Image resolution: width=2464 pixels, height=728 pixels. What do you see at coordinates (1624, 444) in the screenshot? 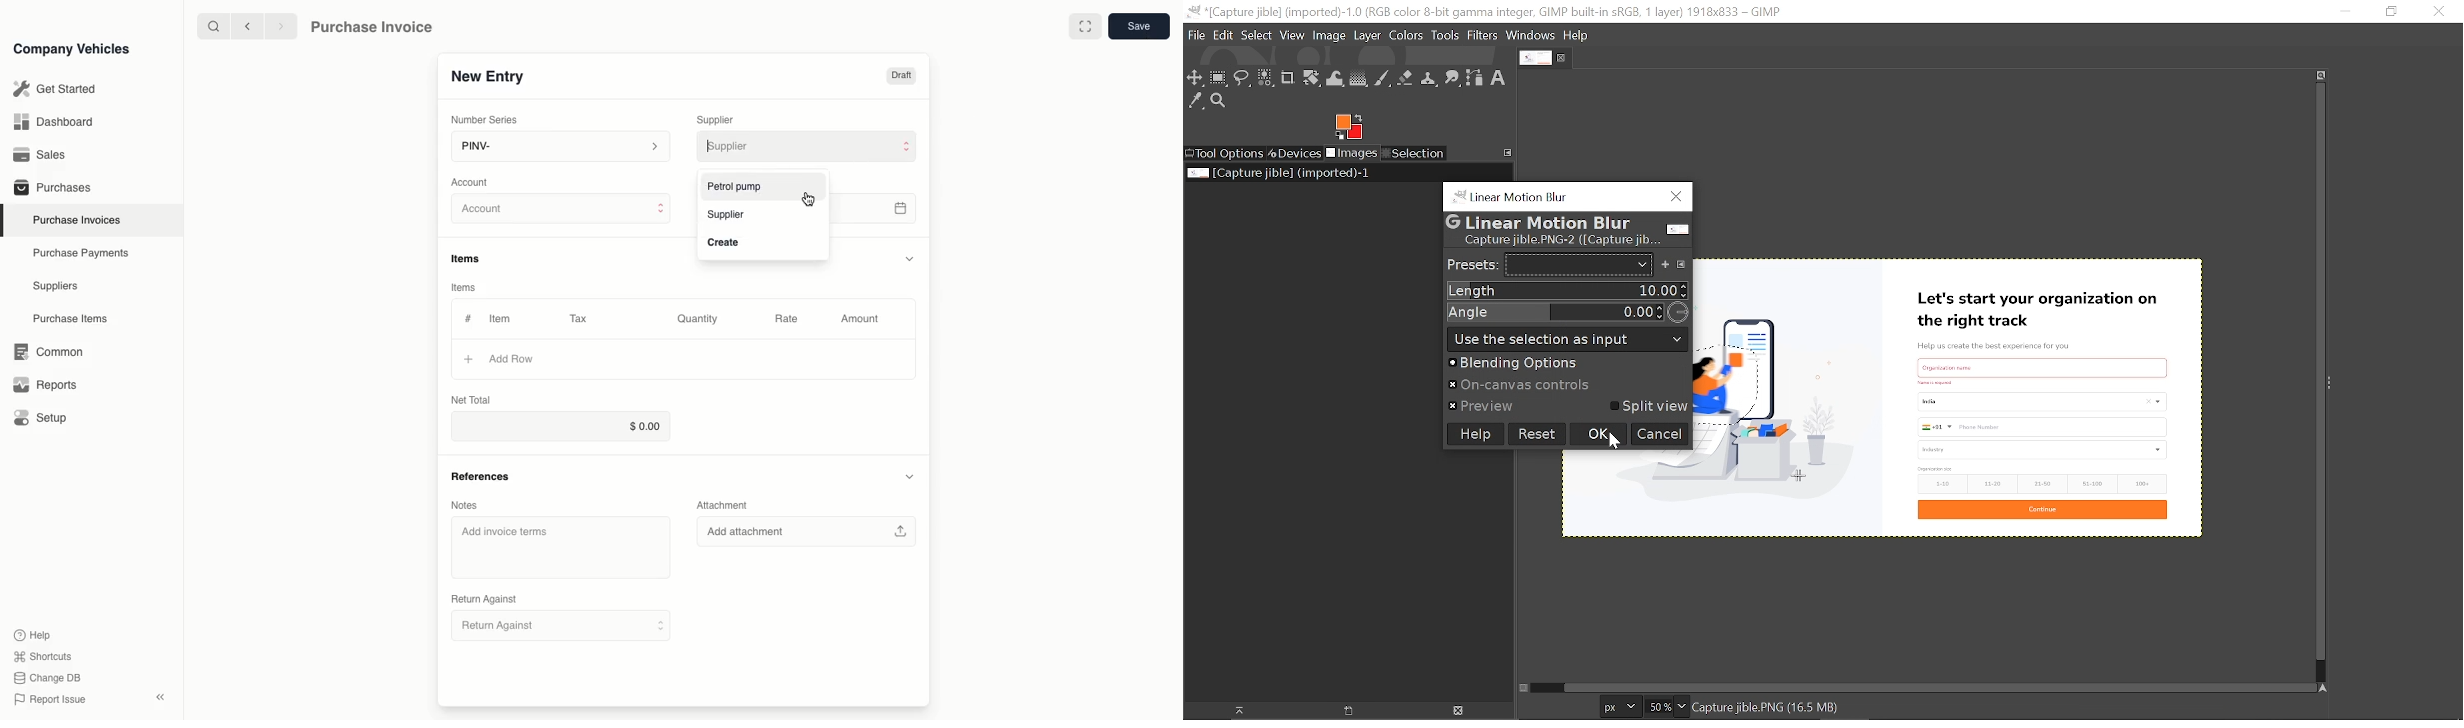
I see `Cursor here` at bounding box center [1624, 444].